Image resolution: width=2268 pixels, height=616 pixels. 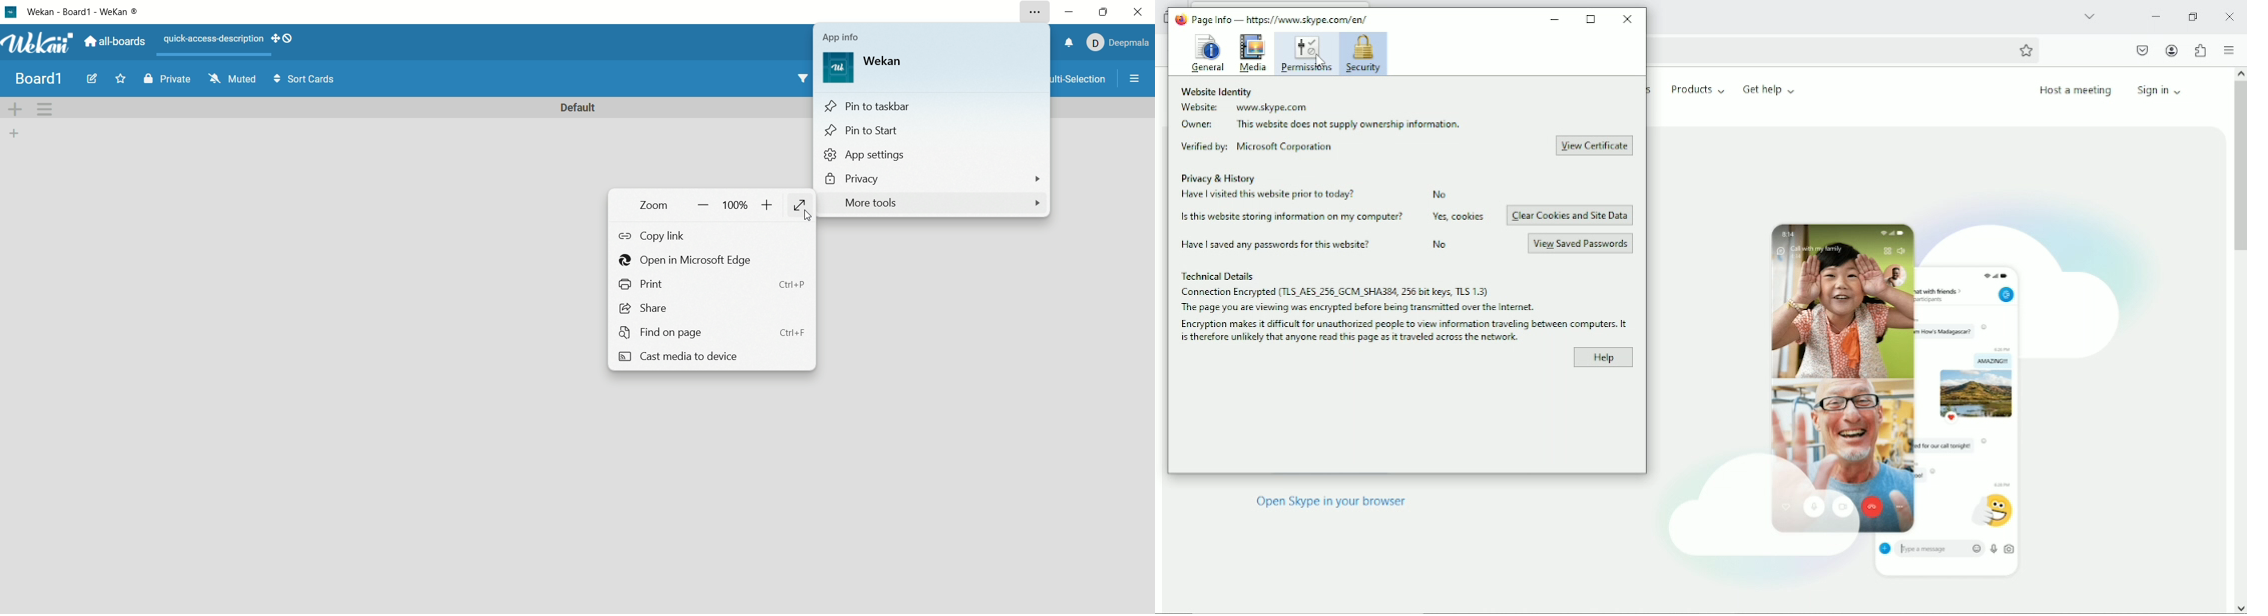 What do you see at coordinates (1102, 14) in the screenshot?
I see `maximize` at bounding box center [1102, 14].